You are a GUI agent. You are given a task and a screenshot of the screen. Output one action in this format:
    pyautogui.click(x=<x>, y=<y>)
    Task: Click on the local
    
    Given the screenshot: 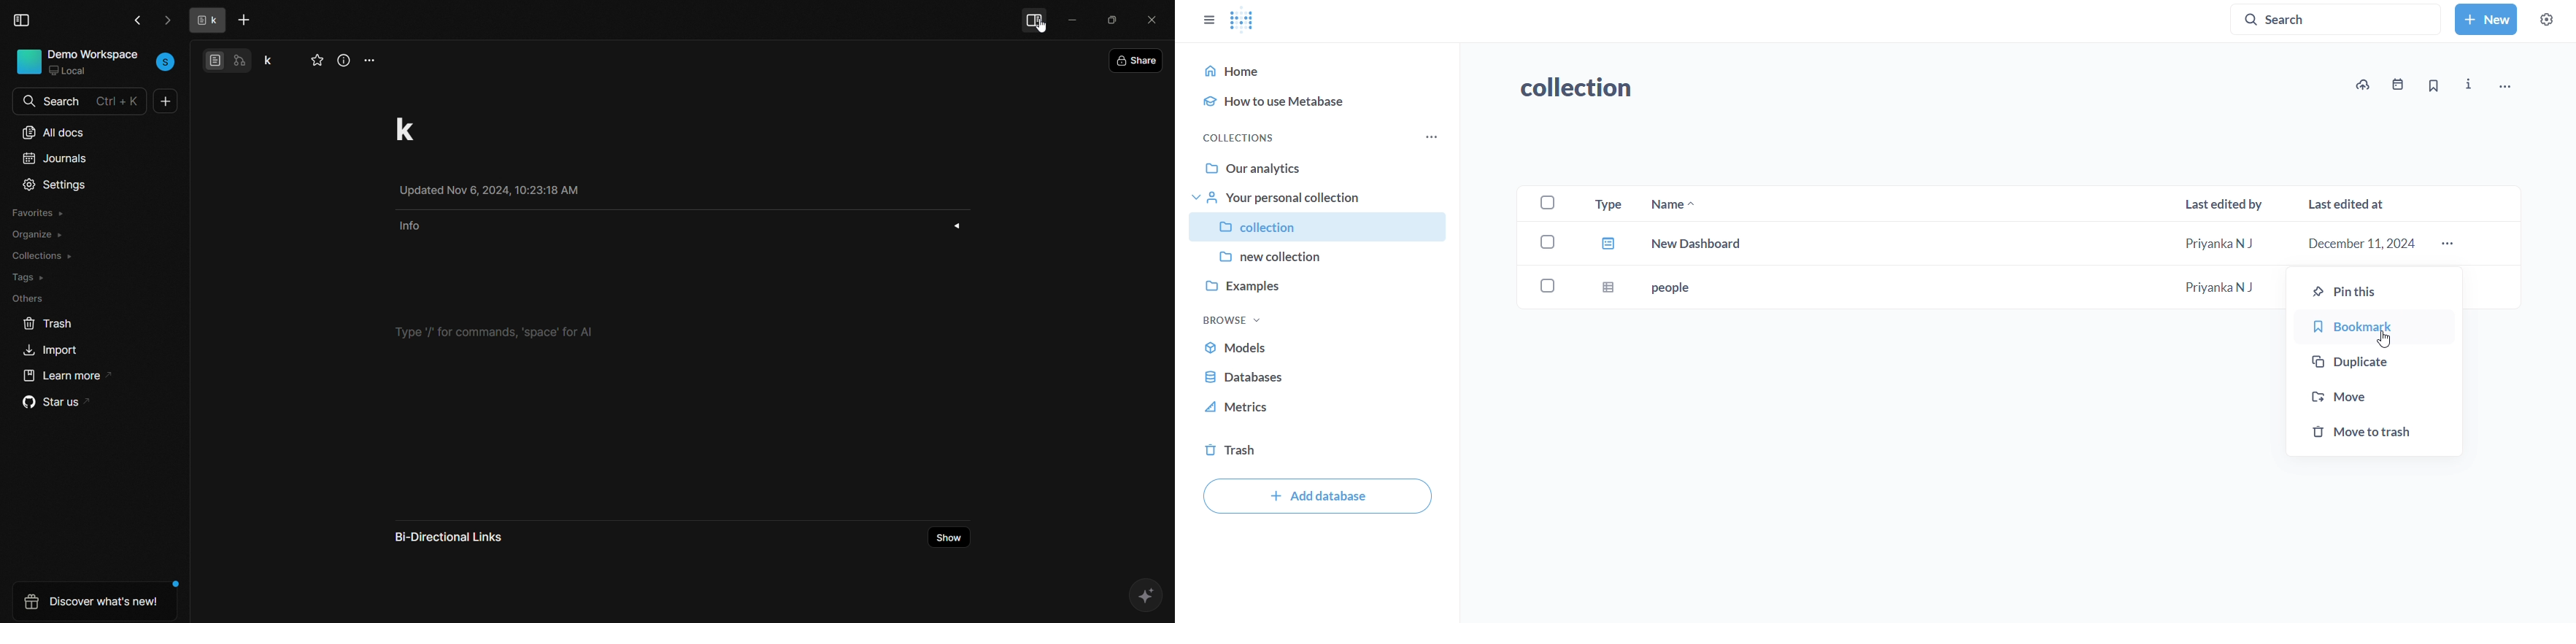 What is the action you would take?
    pyautogui.click(x=73, y=72)
    